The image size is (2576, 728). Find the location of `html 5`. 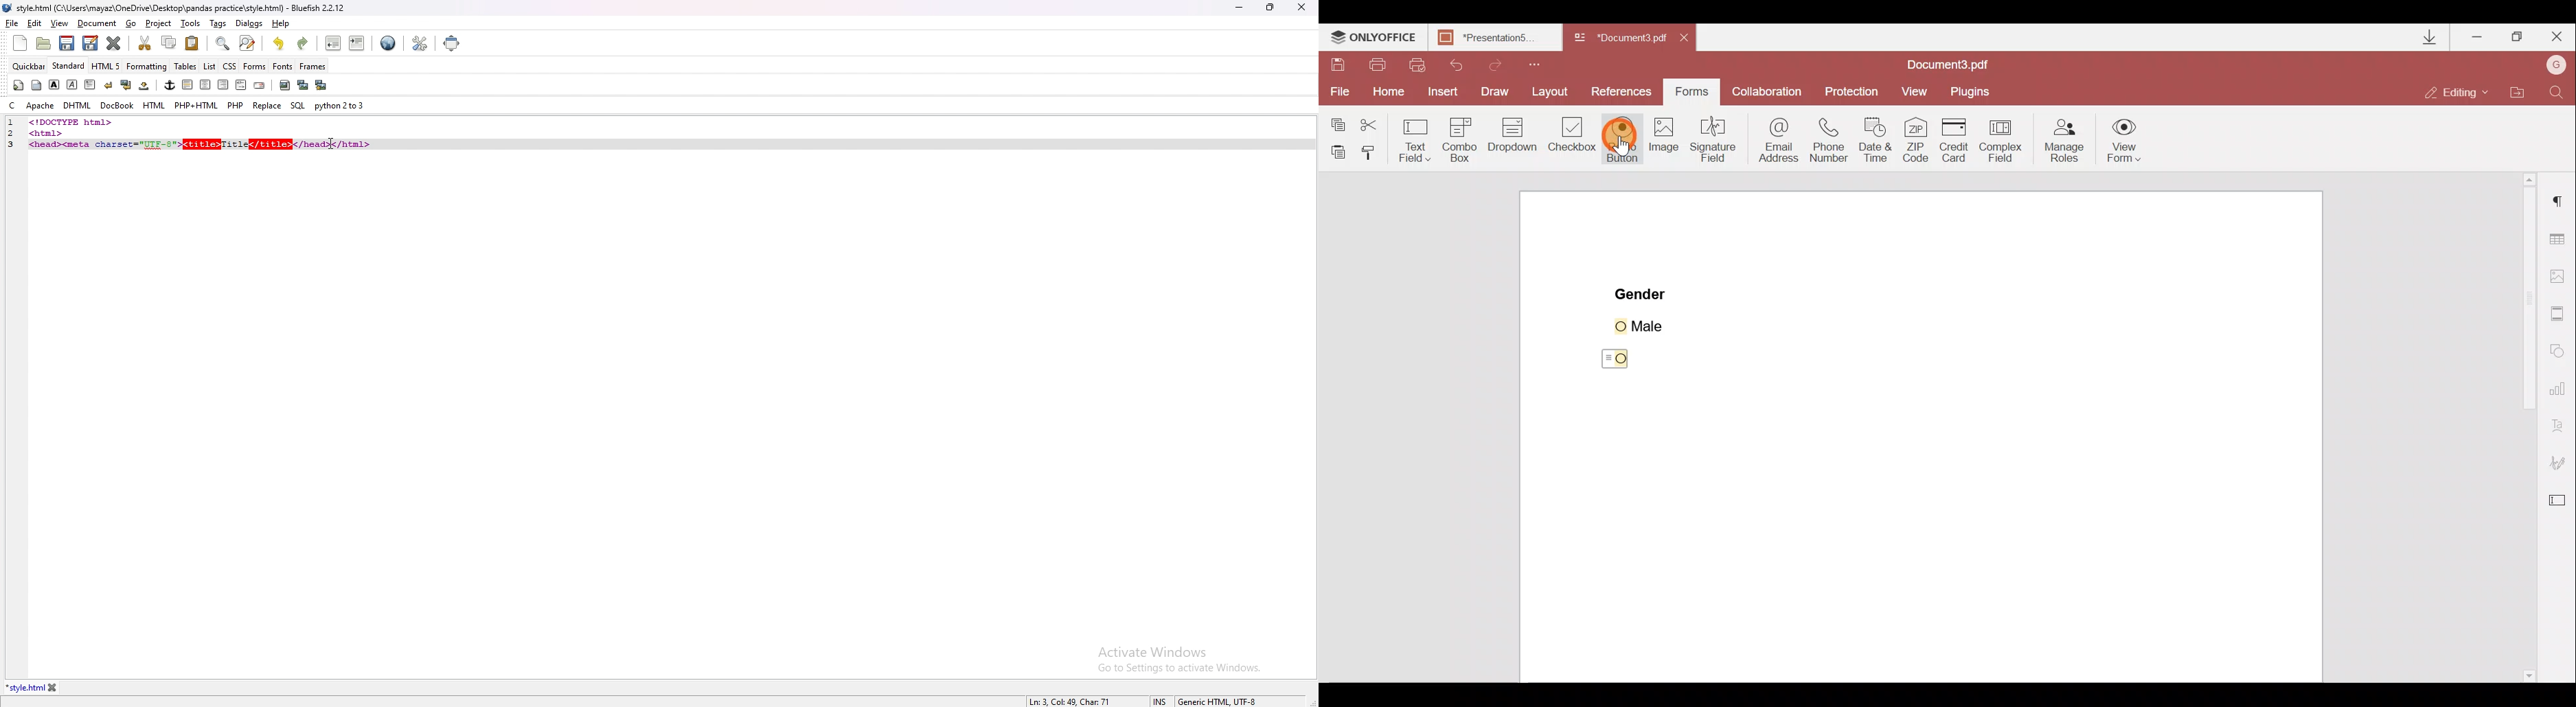

html 5 is located at coordinates (107, 67).